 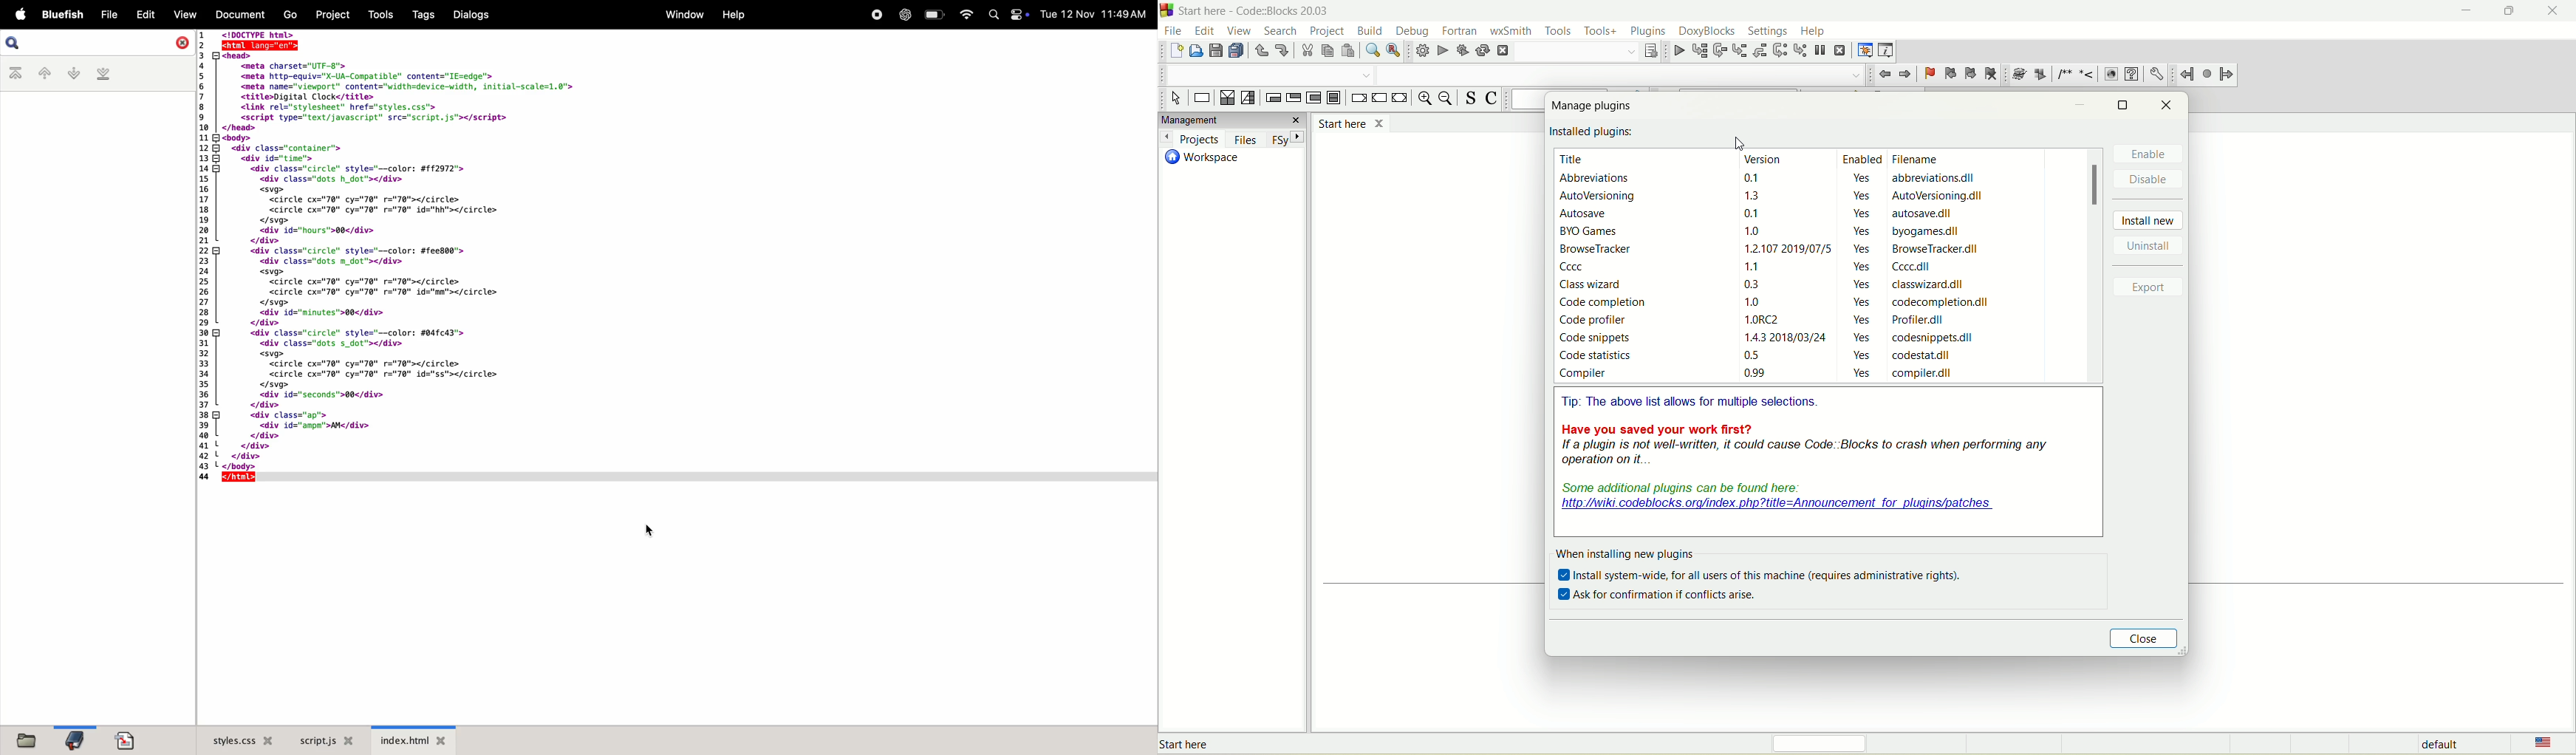 What do you see at coordinates (1190, 138) in the screenshot?
I see `projects` at bounding box center [1190, 138].